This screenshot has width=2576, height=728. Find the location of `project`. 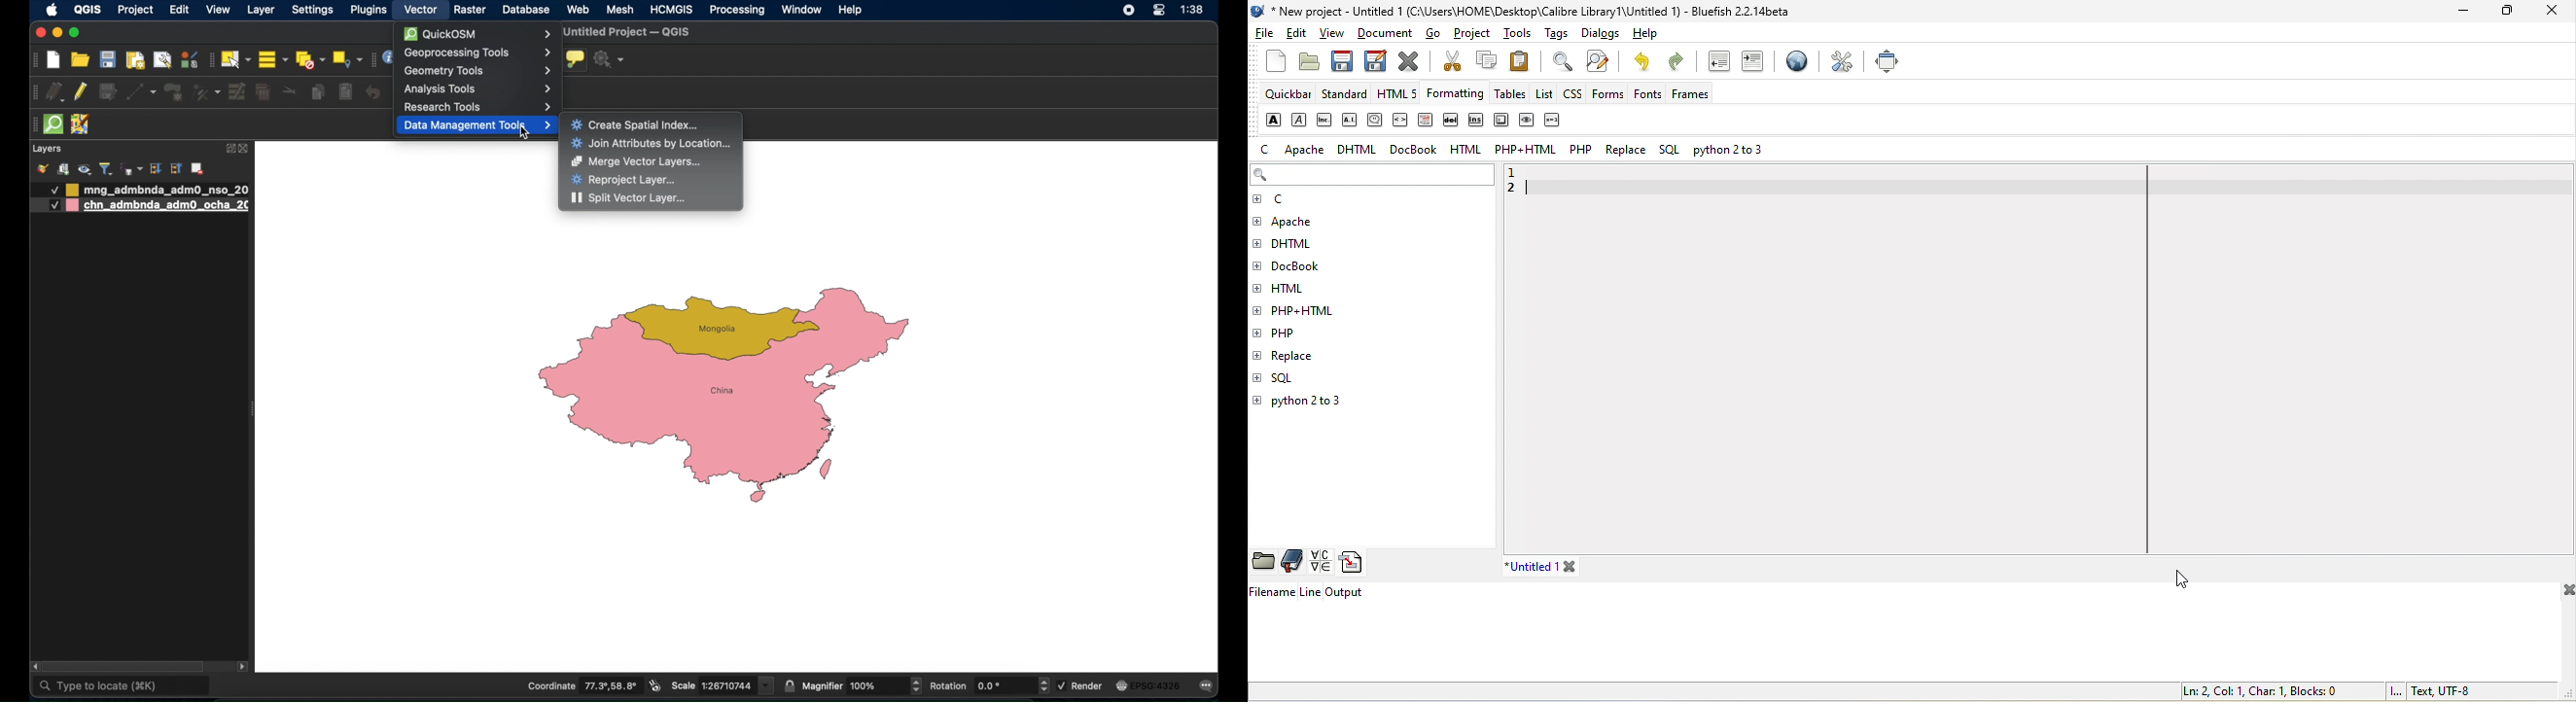

project is located at coordinates (134, 11).